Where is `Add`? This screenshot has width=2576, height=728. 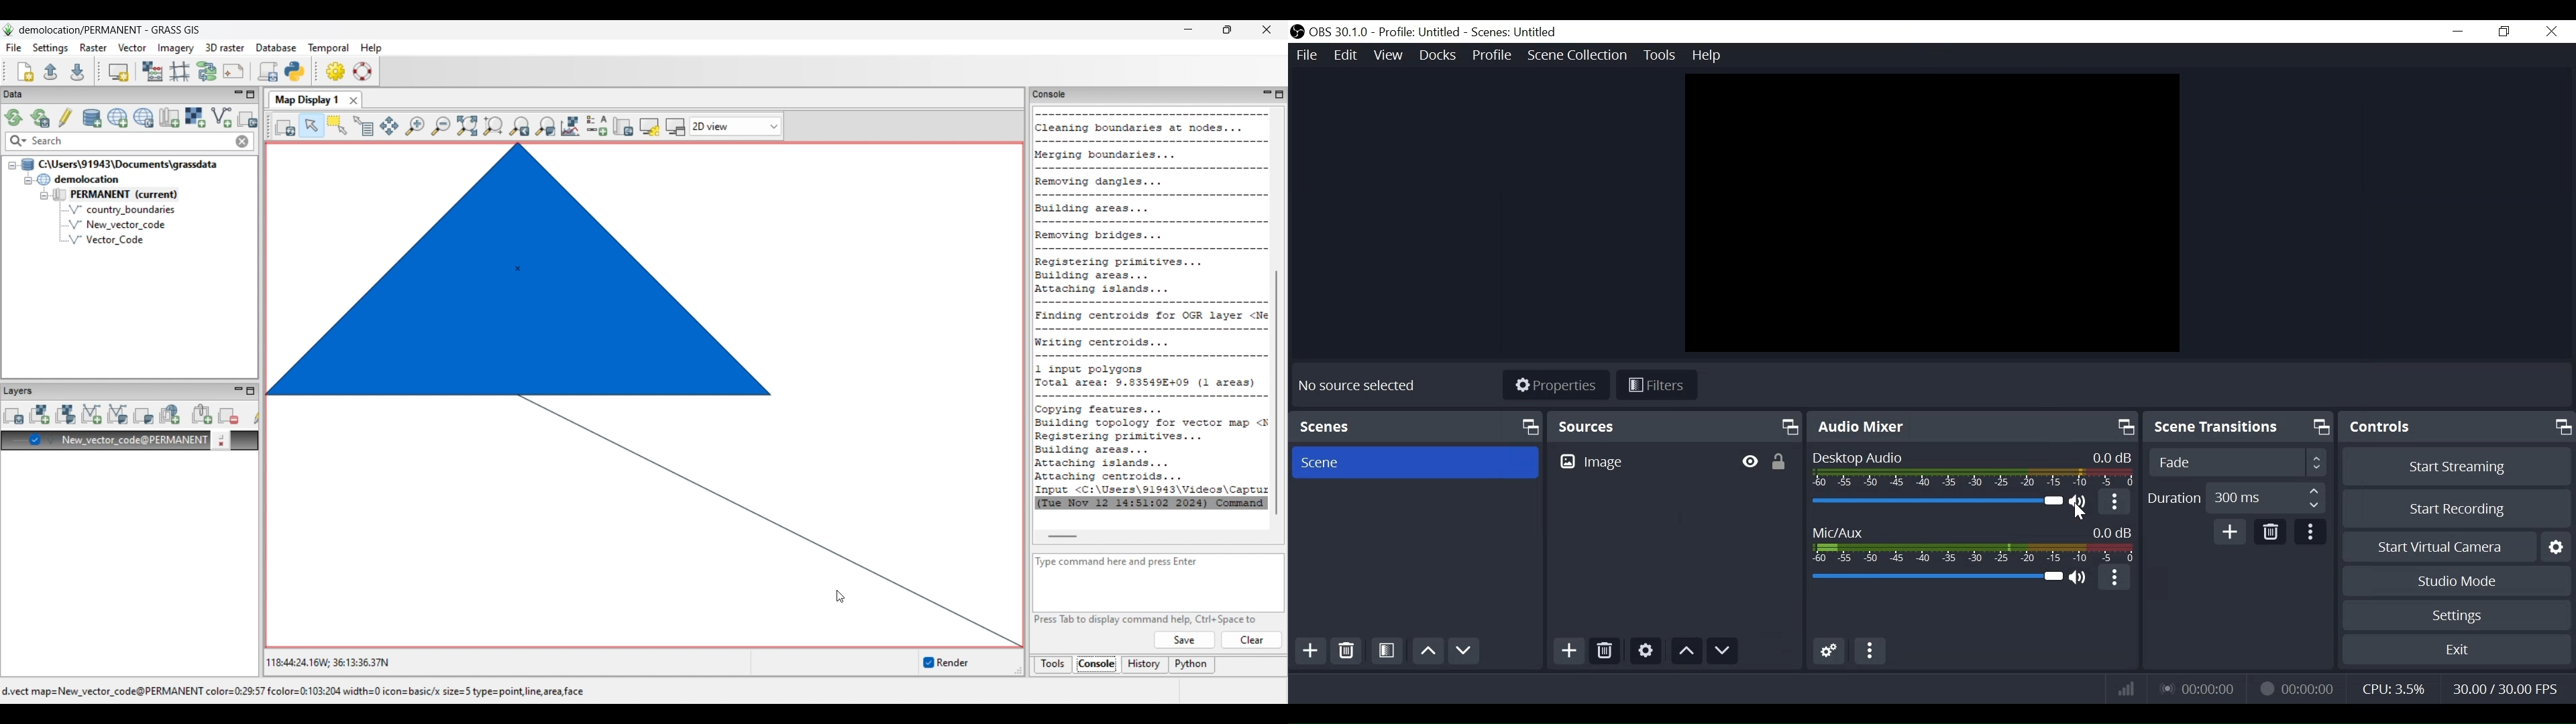 Add is located at coordinates (1311, 650).